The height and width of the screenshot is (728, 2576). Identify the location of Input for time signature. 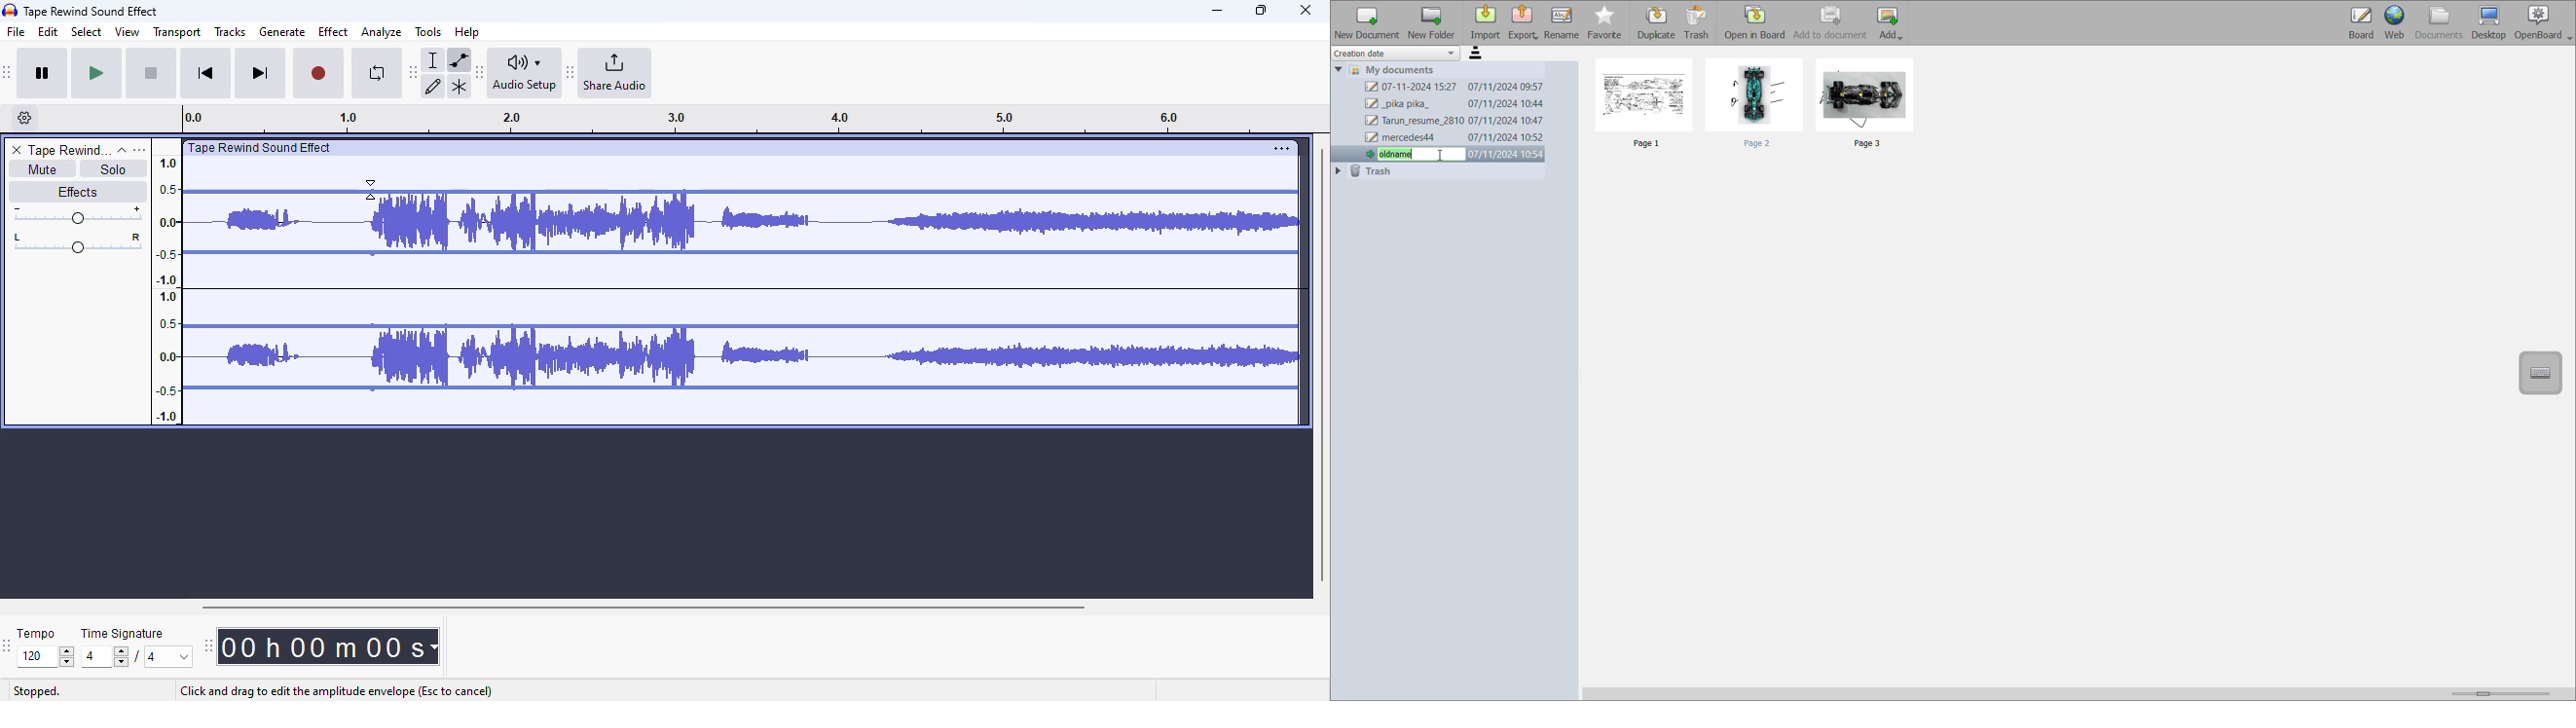
(105, 657).